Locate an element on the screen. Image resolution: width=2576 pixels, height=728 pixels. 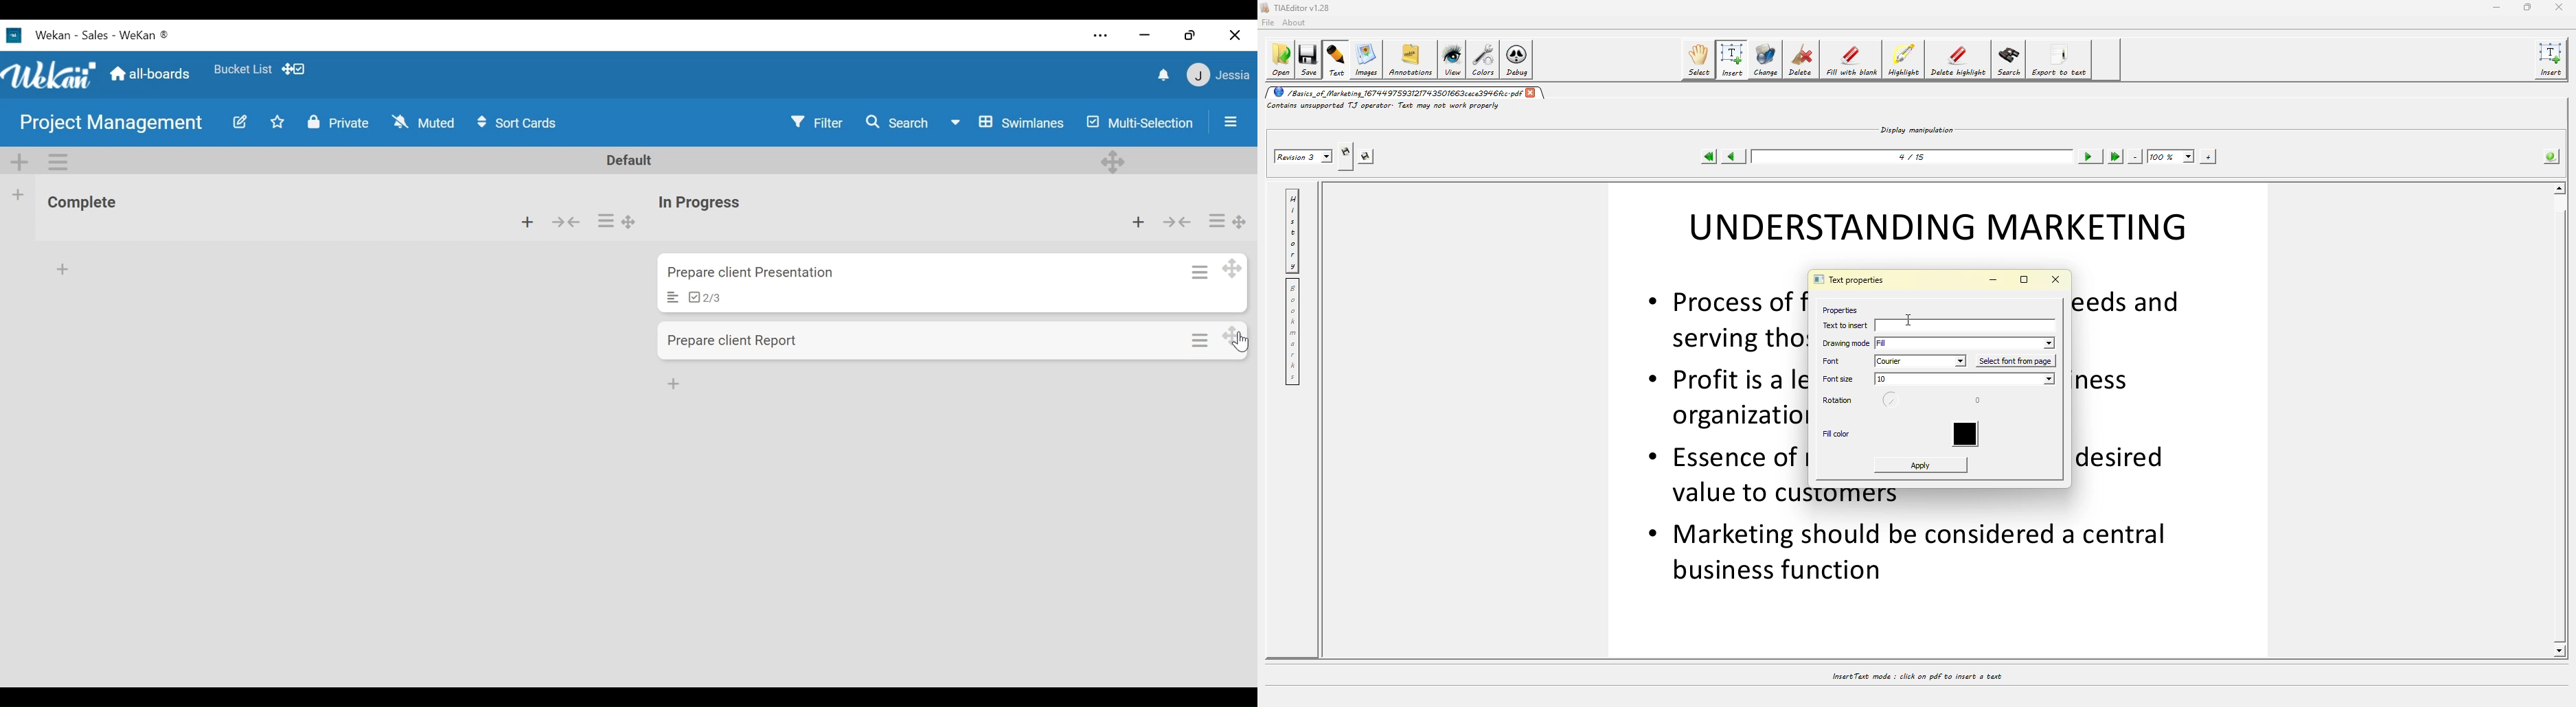
Wekan - Sales - Wekan is located at coordinates (105, 35).